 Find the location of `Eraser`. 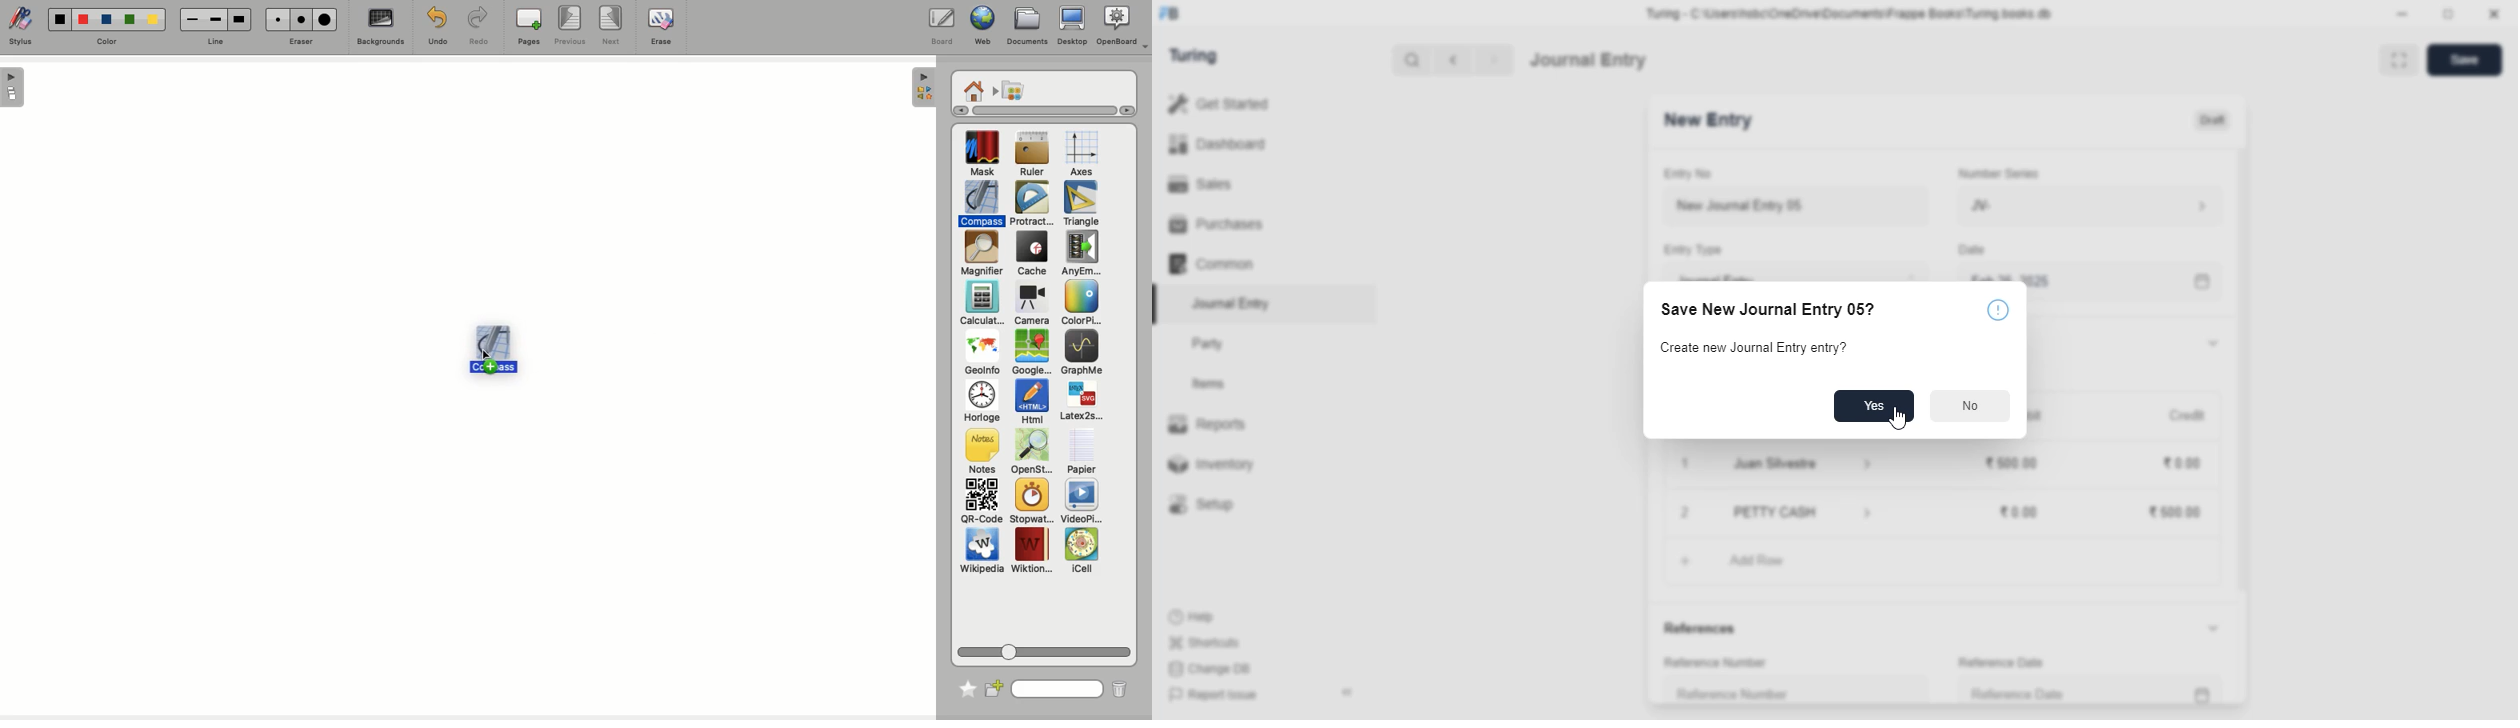

Eraser is located at coordinates (302, 41).